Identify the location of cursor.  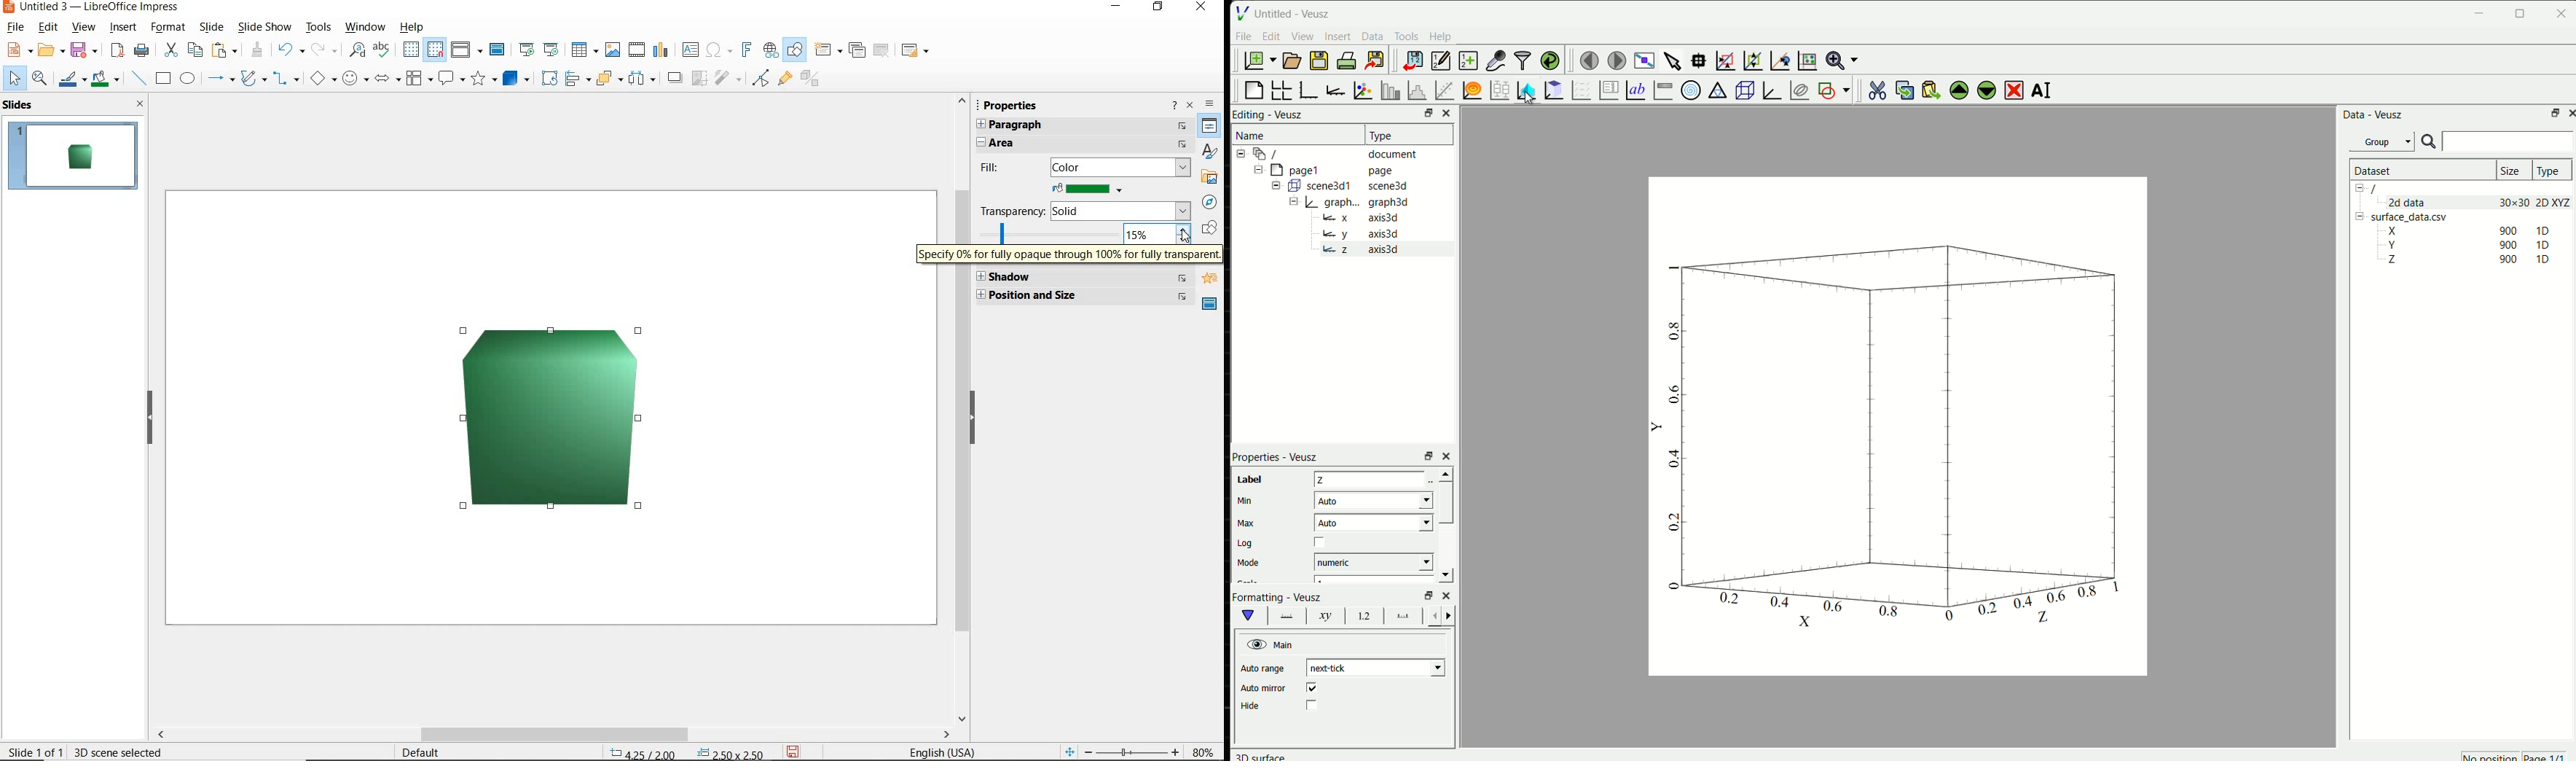
(1530, 99).